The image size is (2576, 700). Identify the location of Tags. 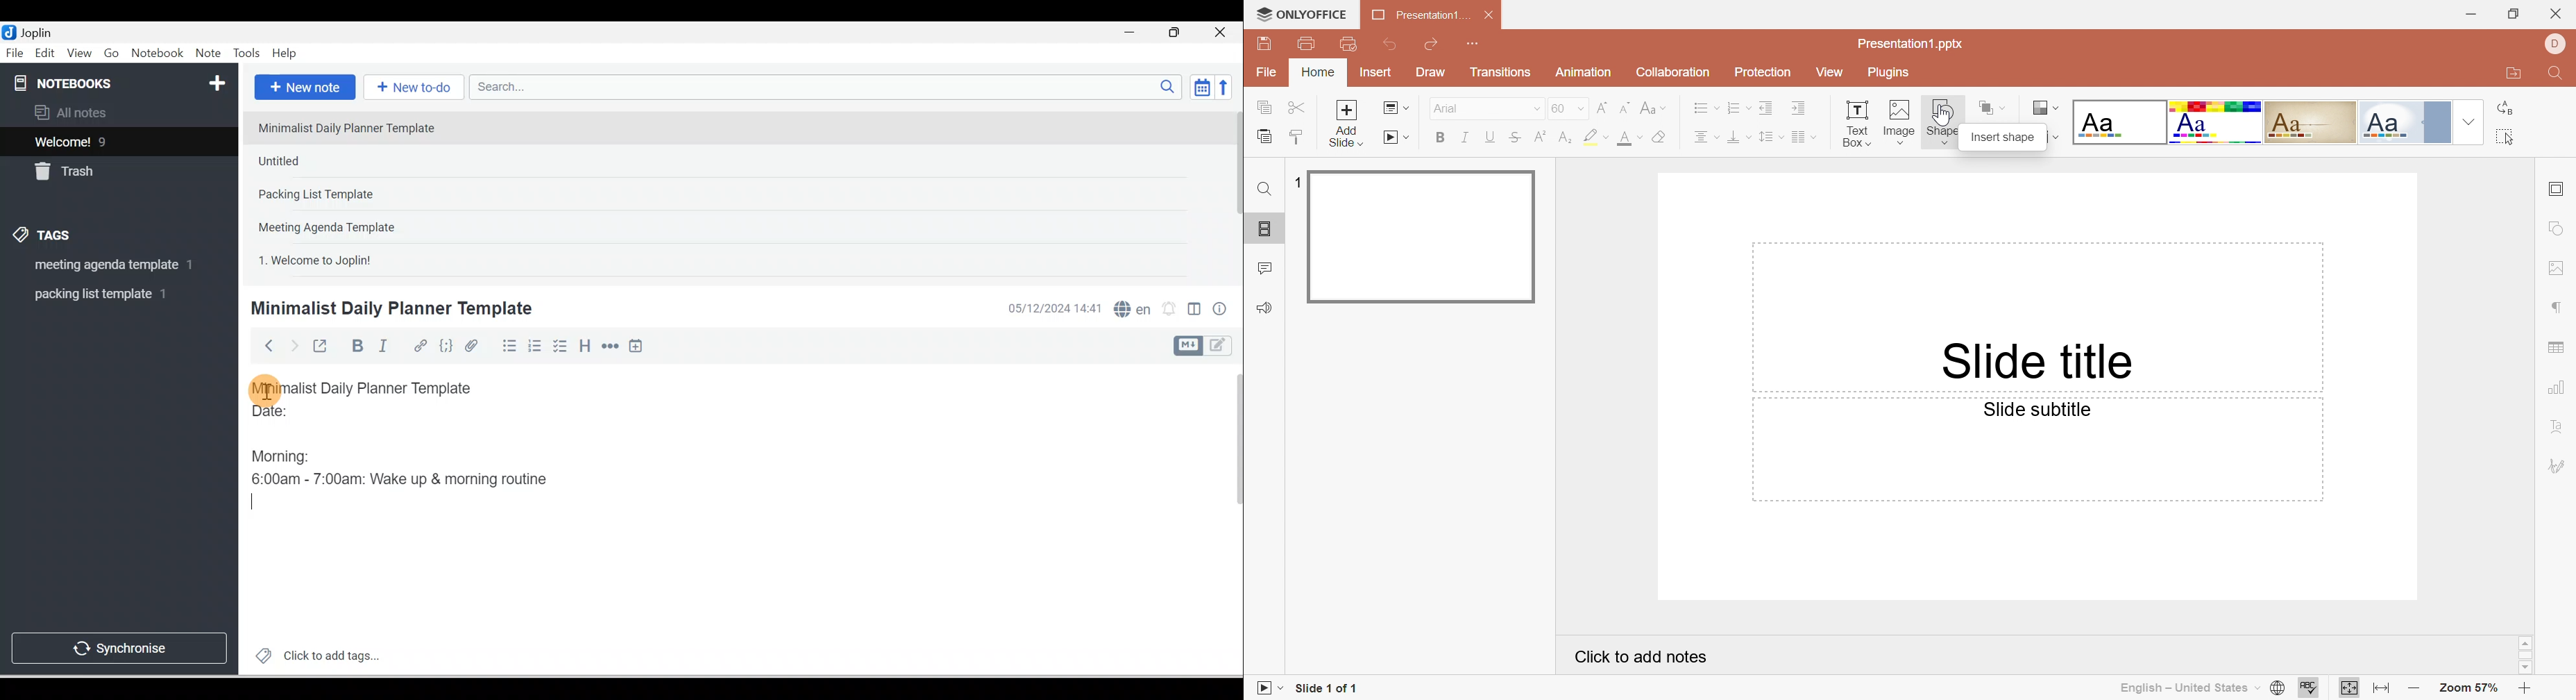
(46, 237).